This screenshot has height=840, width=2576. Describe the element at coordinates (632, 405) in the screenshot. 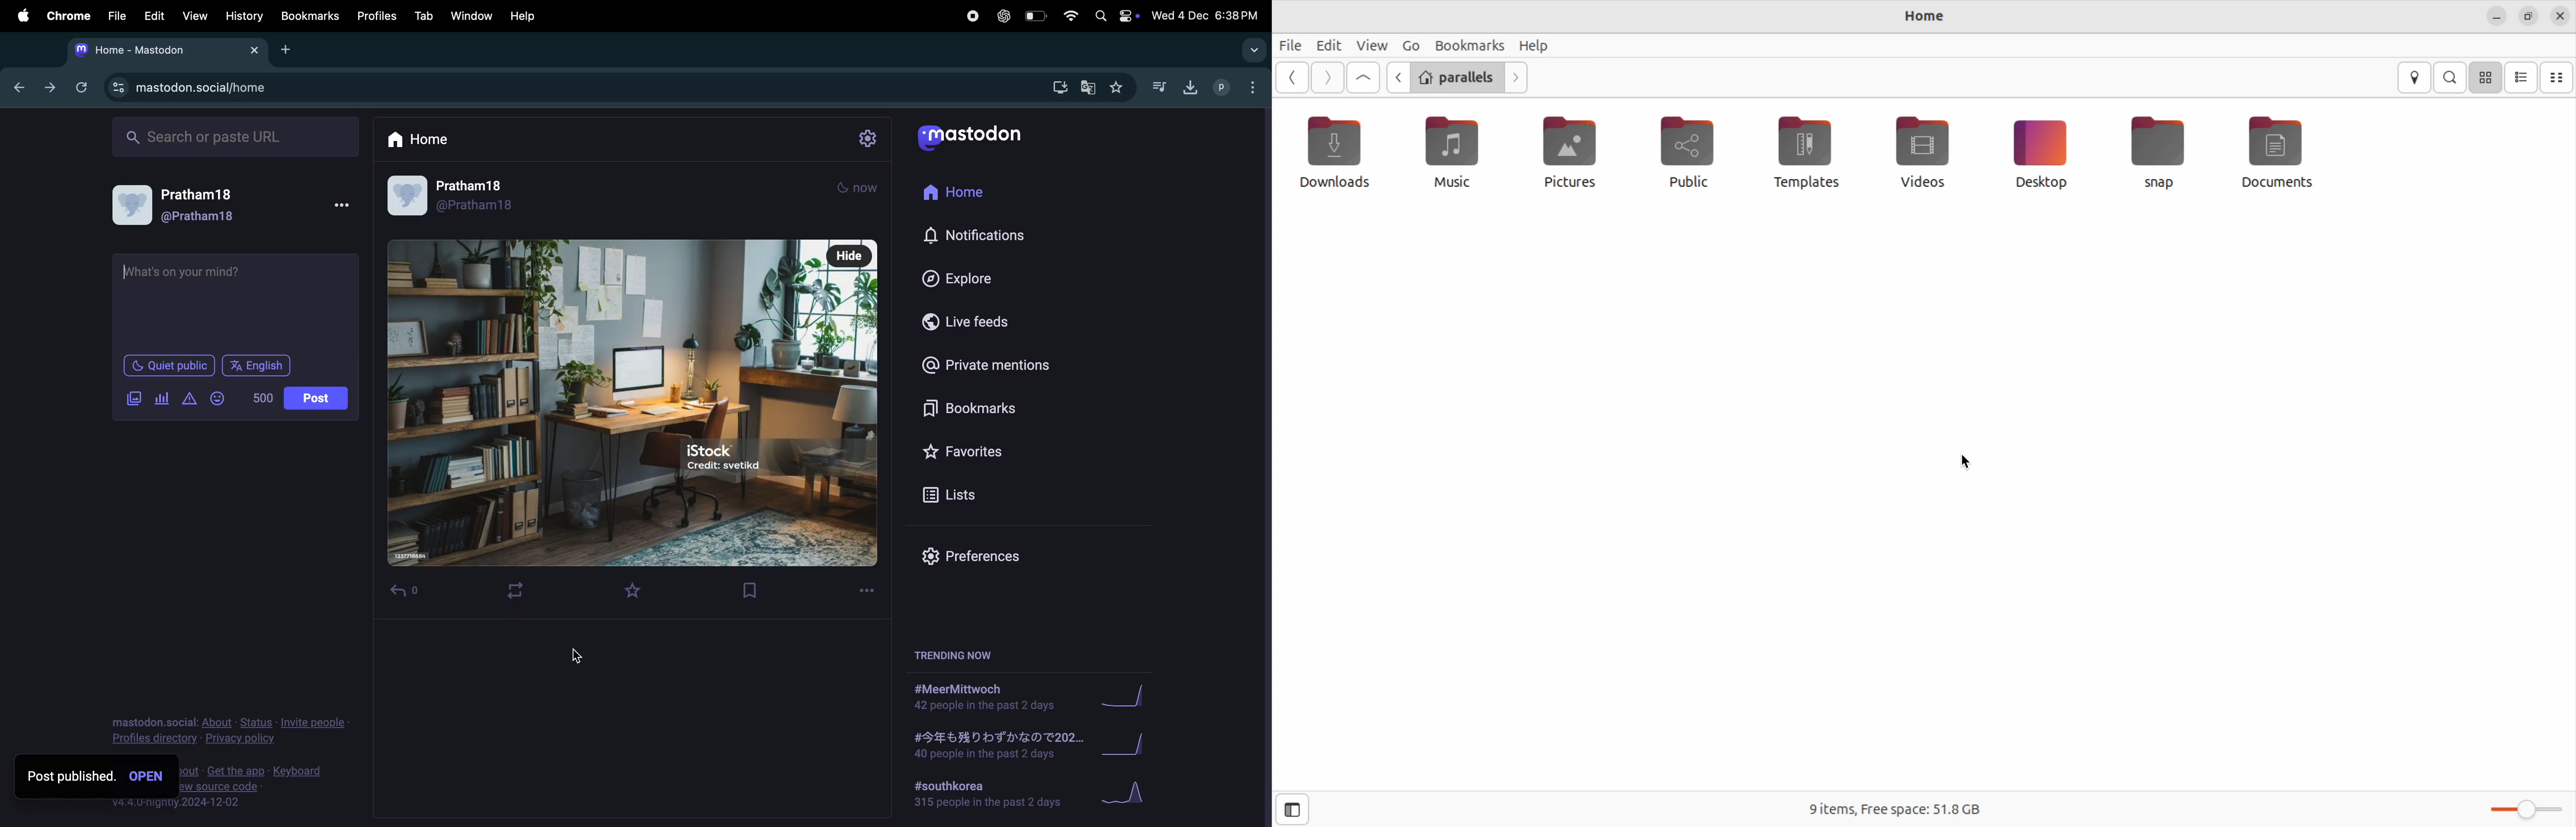

I see `work space post` at that location.